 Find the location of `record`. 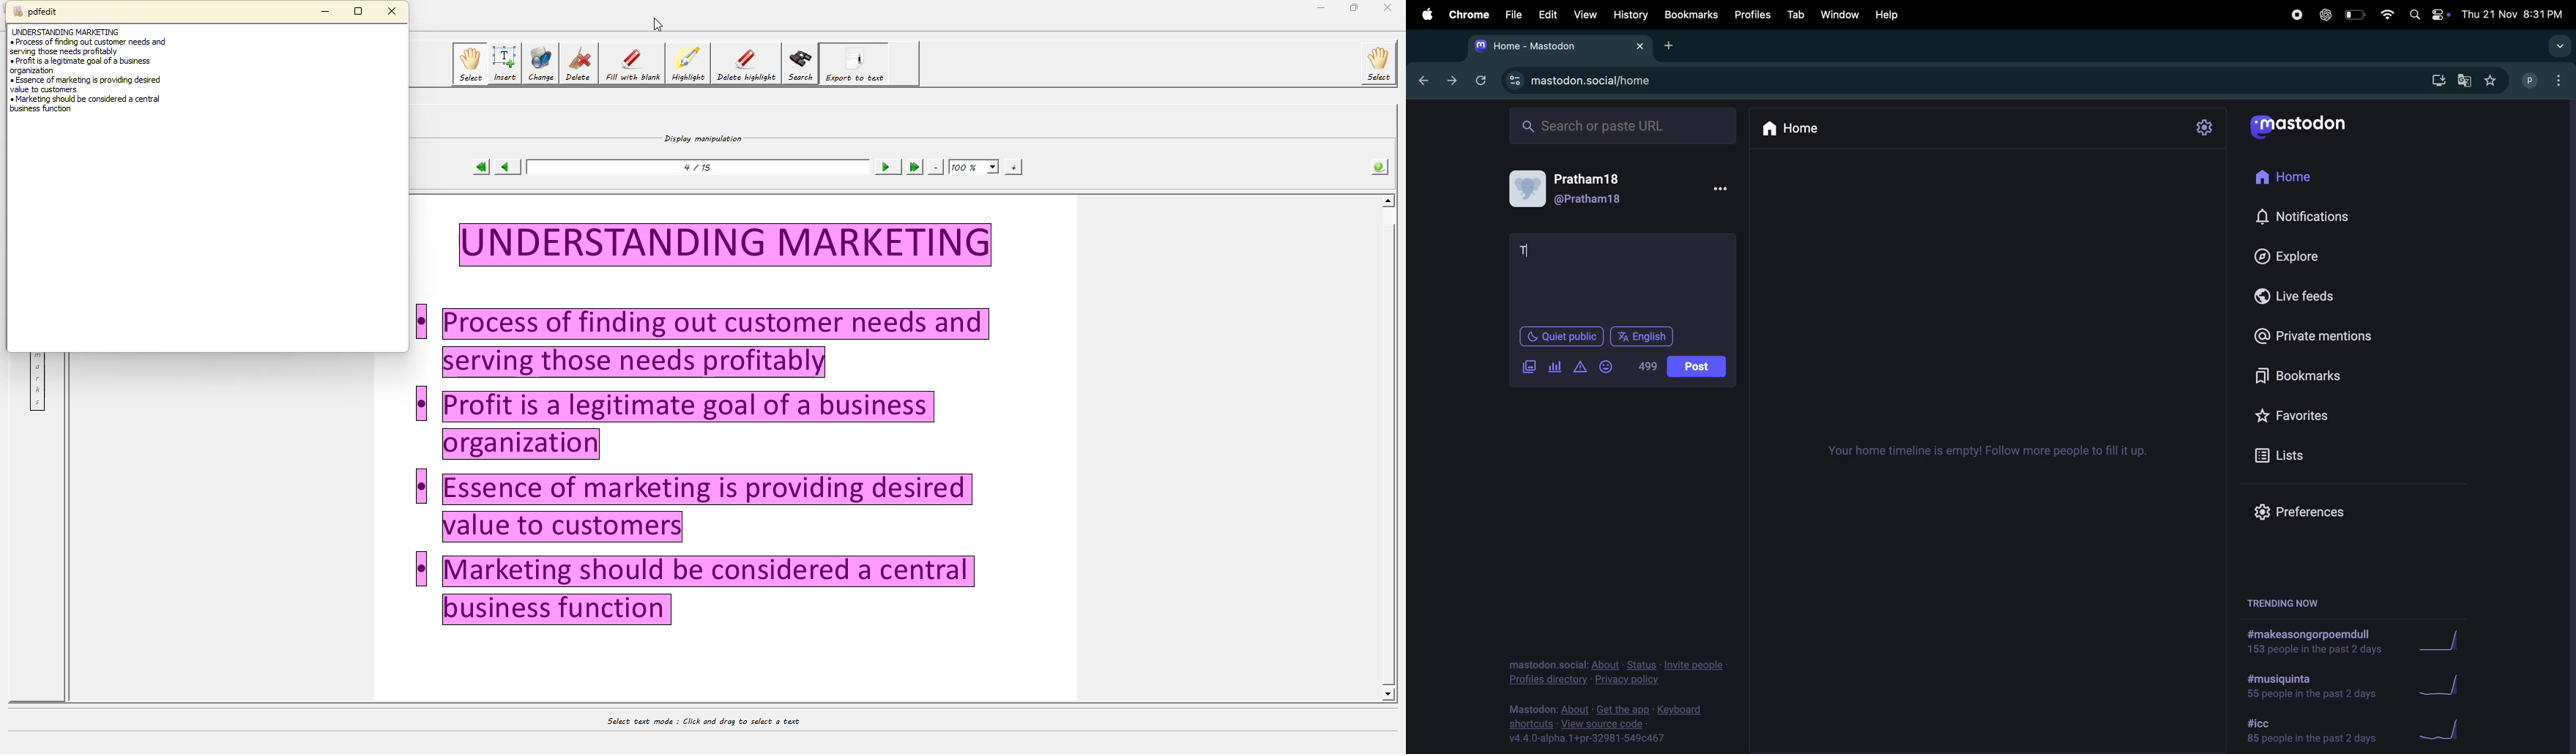

record is located at coordinates (2293, 14).